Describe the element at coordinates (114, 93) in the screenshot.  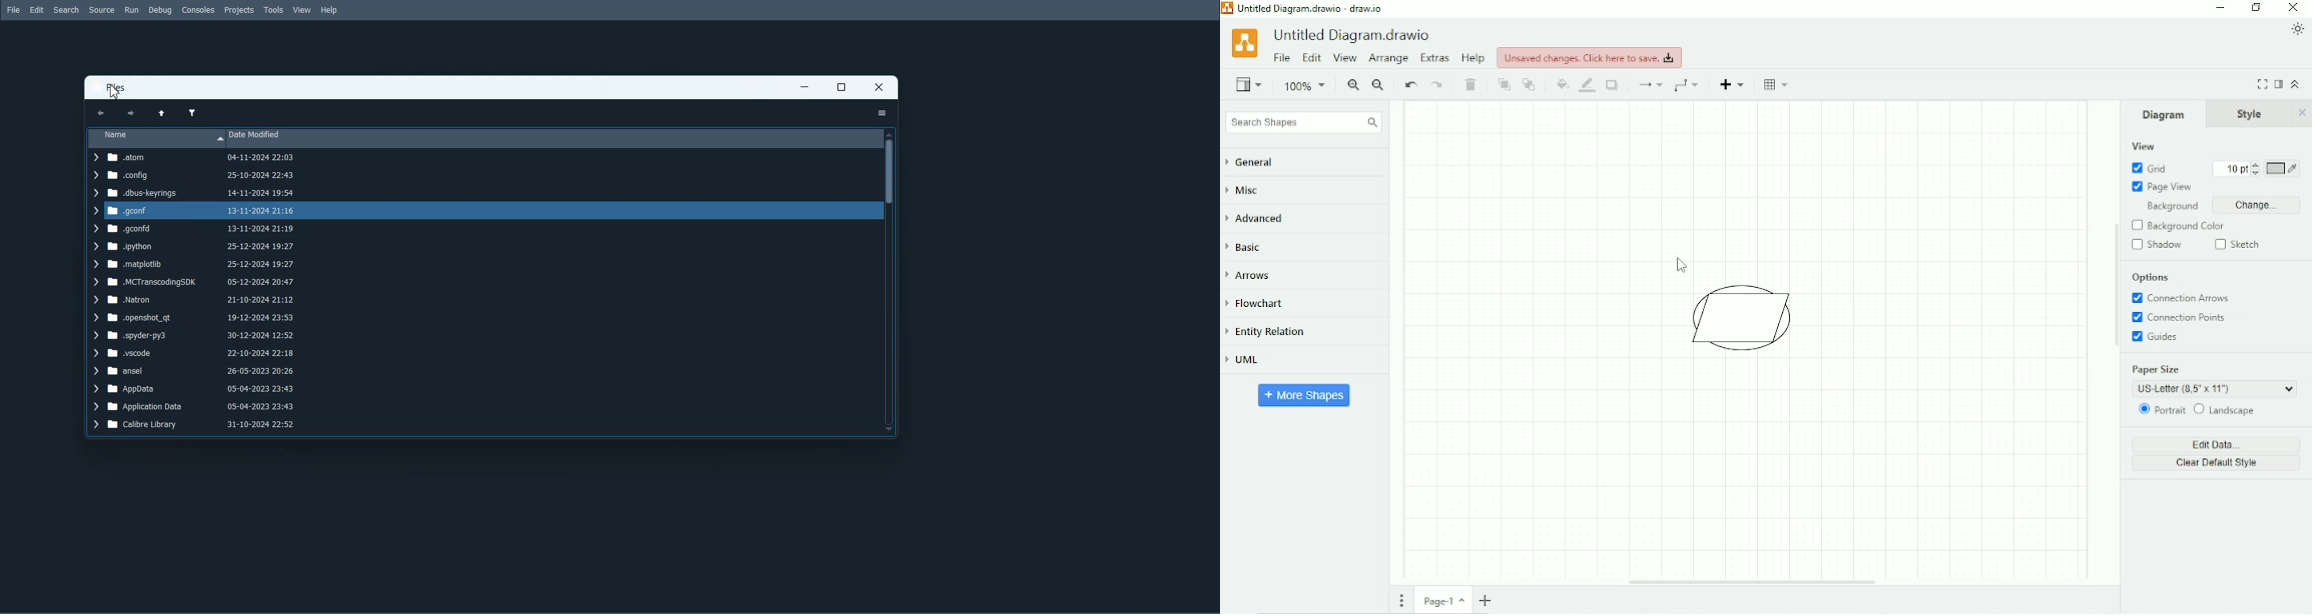
I see `Cursor` at that location.